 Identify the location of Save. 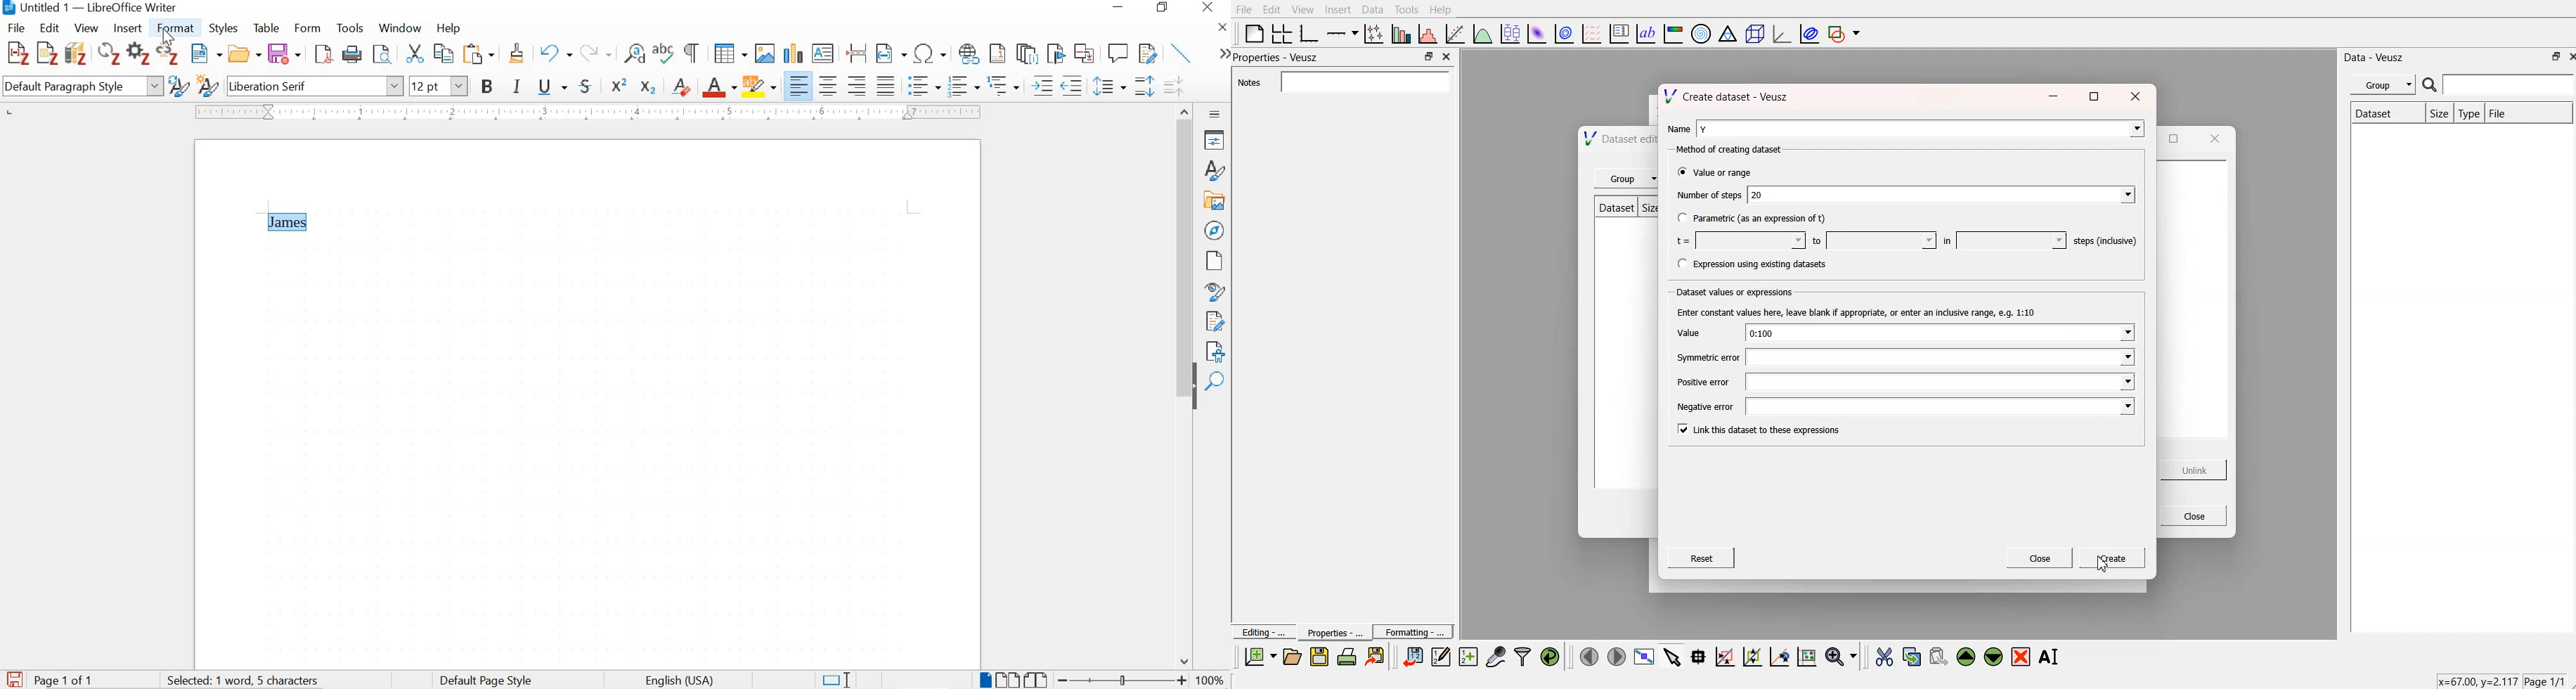
(1319, 657).